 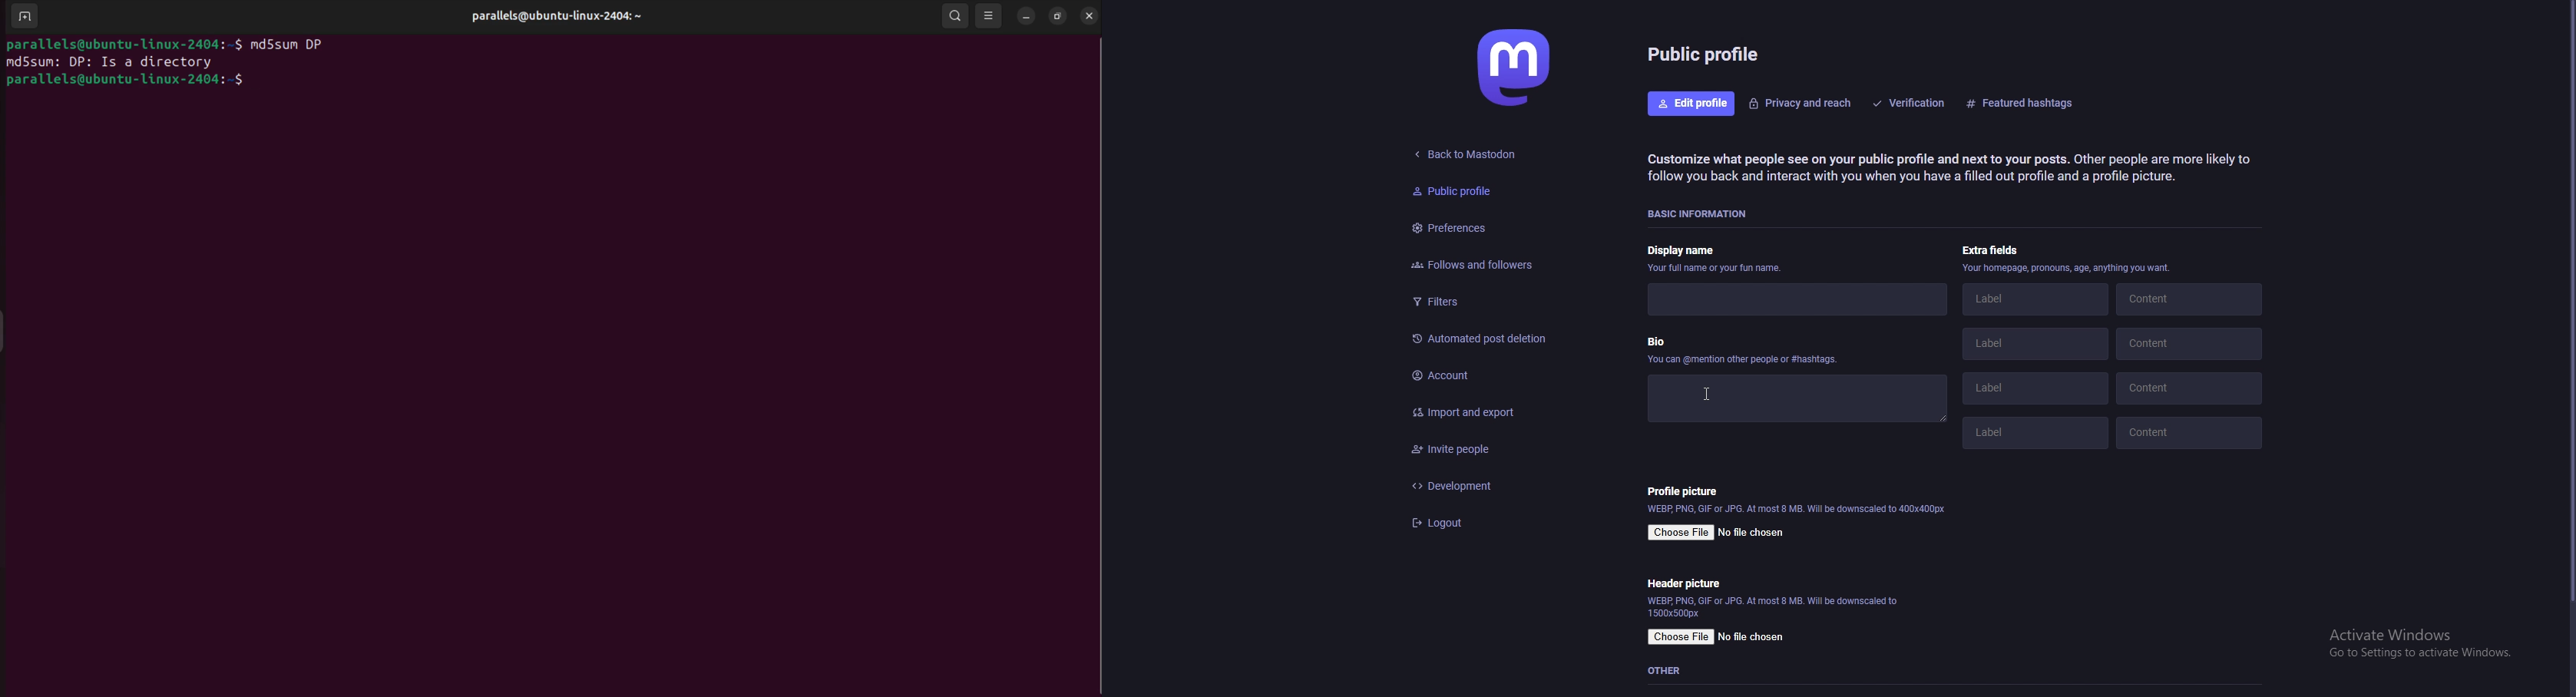 I want to click on bio, so click(x=1744, y=348).